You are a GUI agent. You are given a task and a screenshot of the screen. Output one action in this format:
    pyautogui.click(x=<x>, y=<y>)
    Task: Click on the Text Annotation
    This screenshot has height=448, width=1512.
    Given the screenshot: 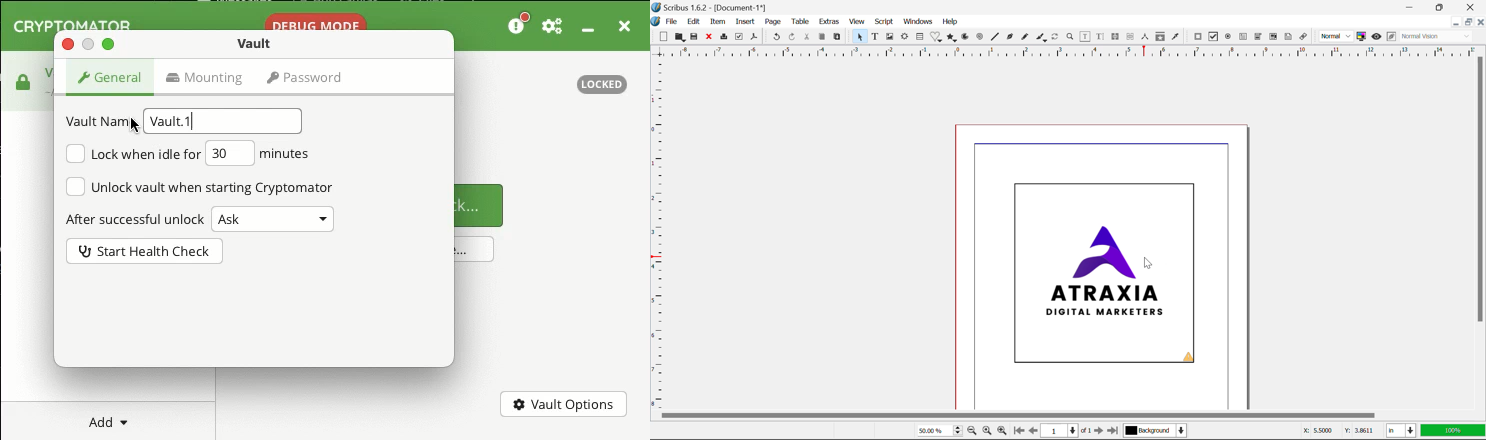 What is the action you would take?
    pyautogui.click(x=1289, y=37)
    